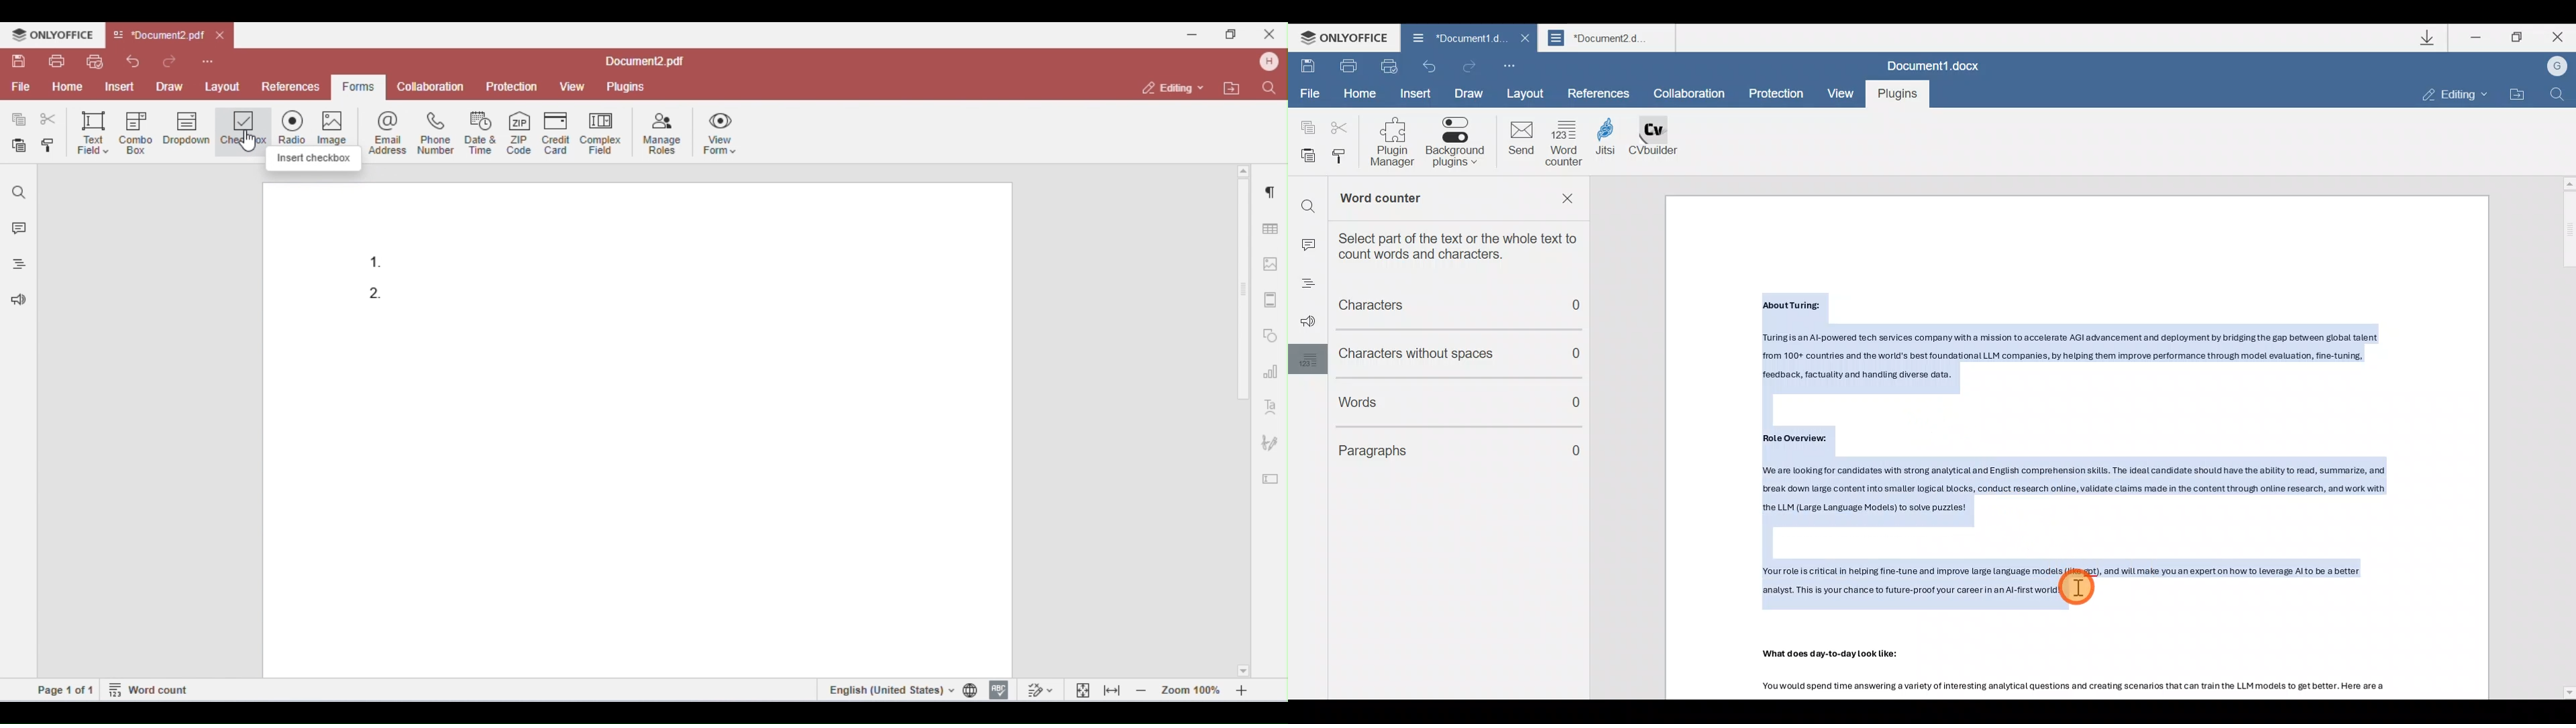 This screenshot has width=2576, height=728. What do you see at coordinates (1571, 202) in the screenshot?
I see `Remove` at bounding box center [1571, 202].